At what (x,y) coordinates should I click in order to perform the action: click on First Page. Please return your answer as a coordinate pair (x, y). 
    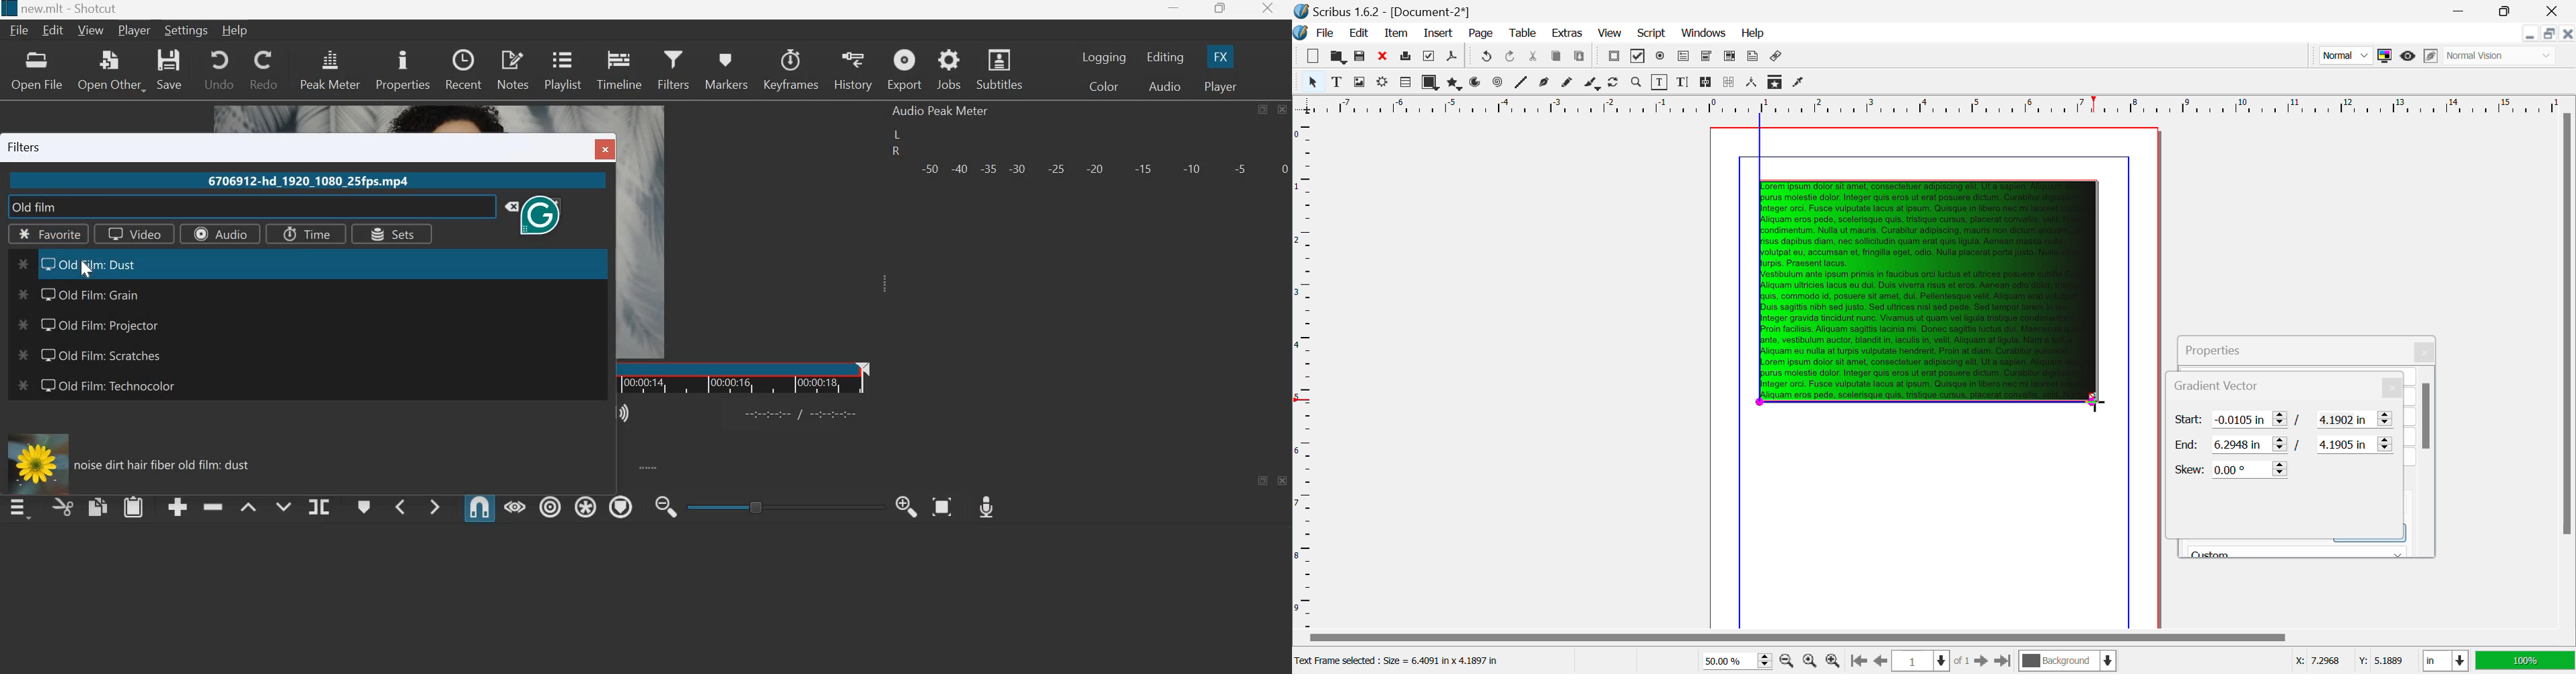
    Looking at the image, I should click on (1857, 662).